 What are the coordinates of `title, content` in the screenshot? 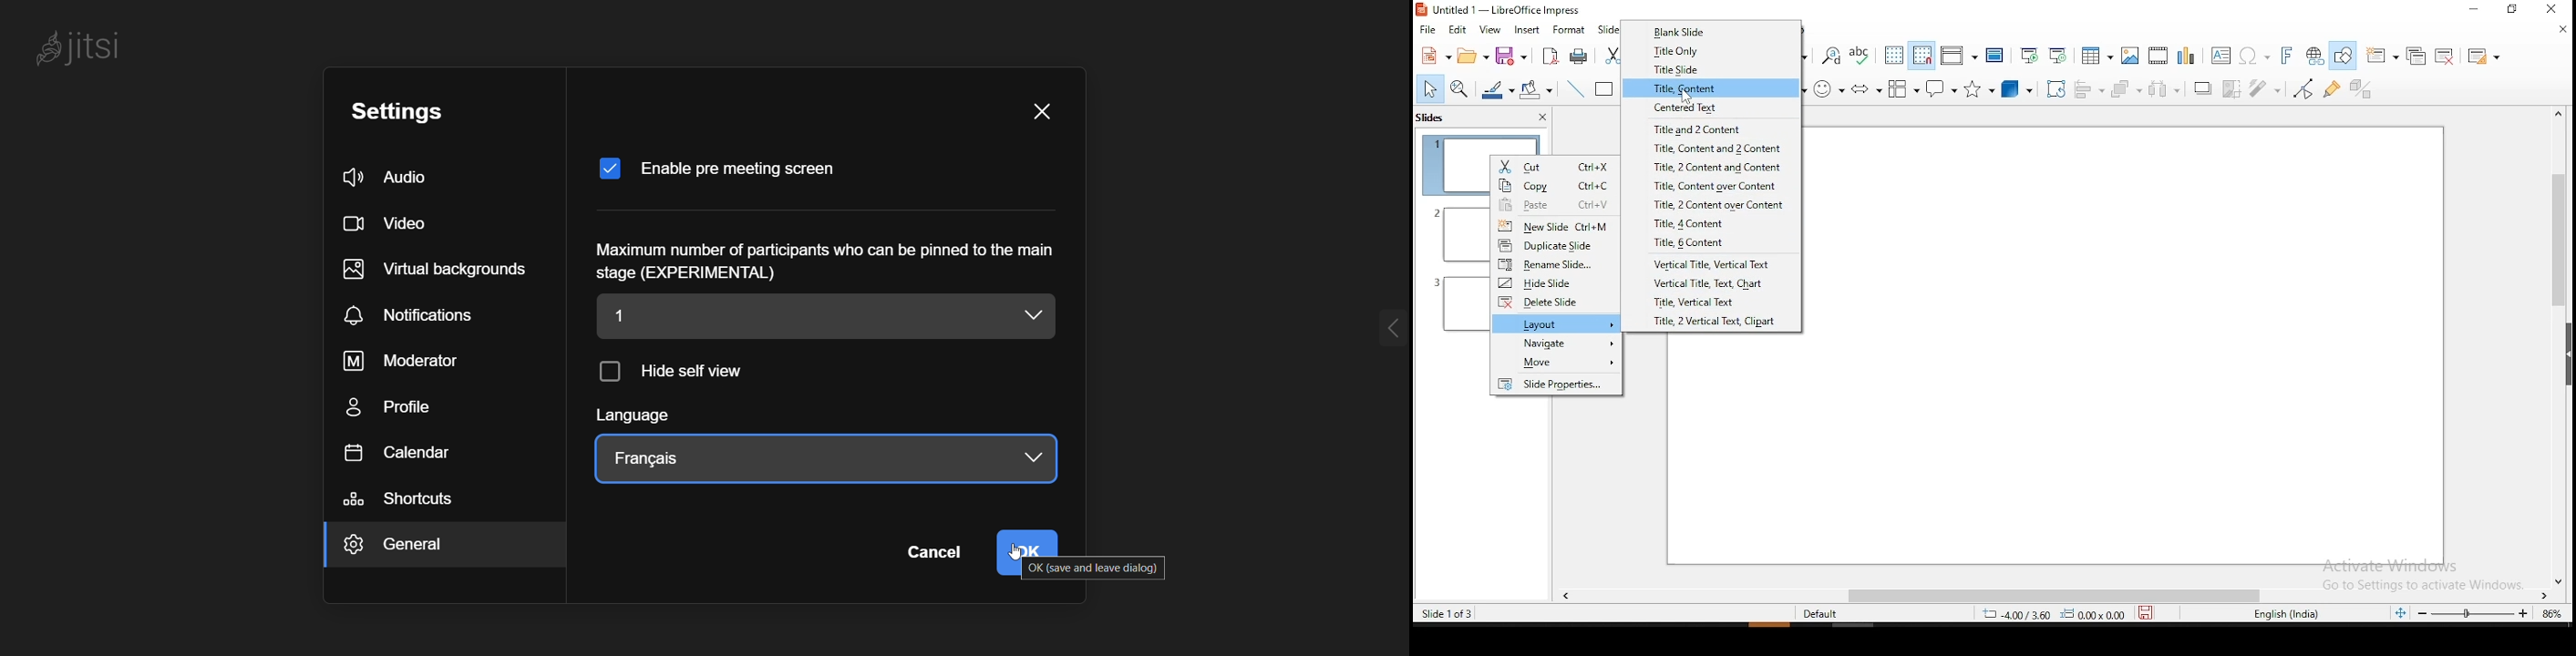 It's located at (1686, 88).